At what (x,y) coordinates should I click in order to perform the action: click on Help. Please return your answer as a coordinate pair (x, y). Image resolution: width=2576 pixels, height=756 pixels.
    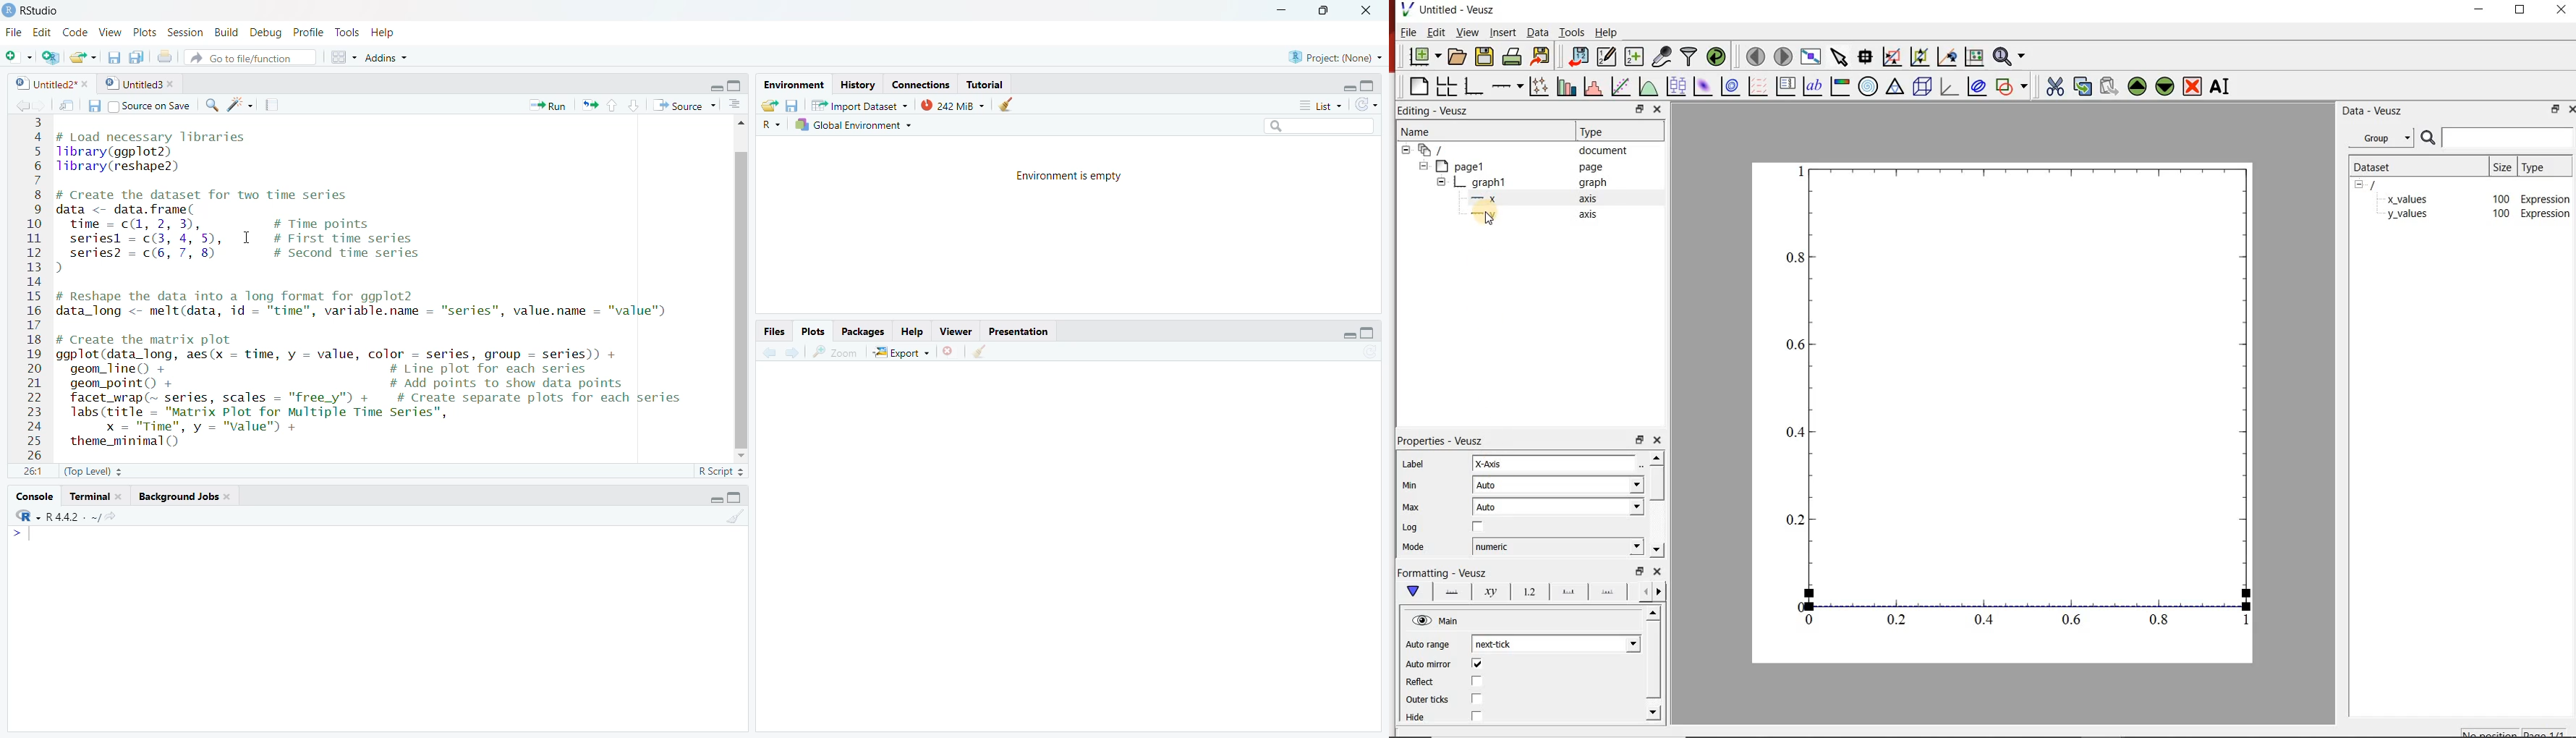
    Looking at the image, I should click on (382, 32).